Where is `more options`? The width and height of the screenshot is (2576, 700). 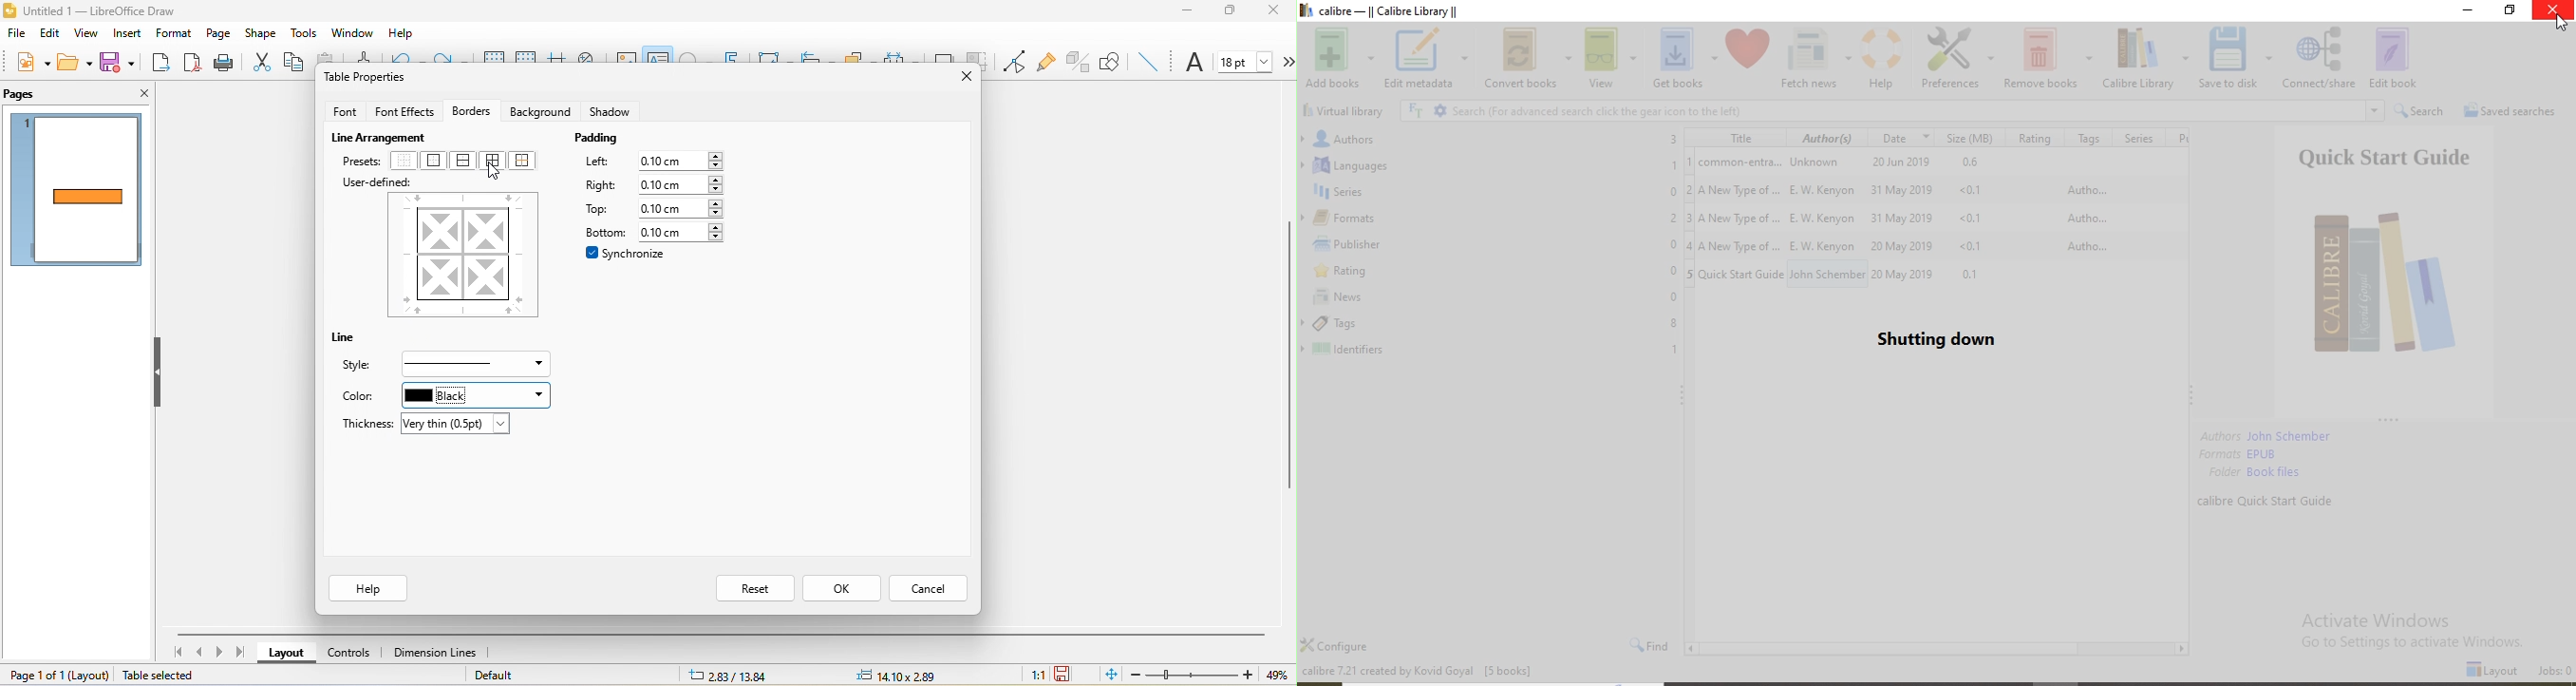
more options is located at coordinates (1288, 62).